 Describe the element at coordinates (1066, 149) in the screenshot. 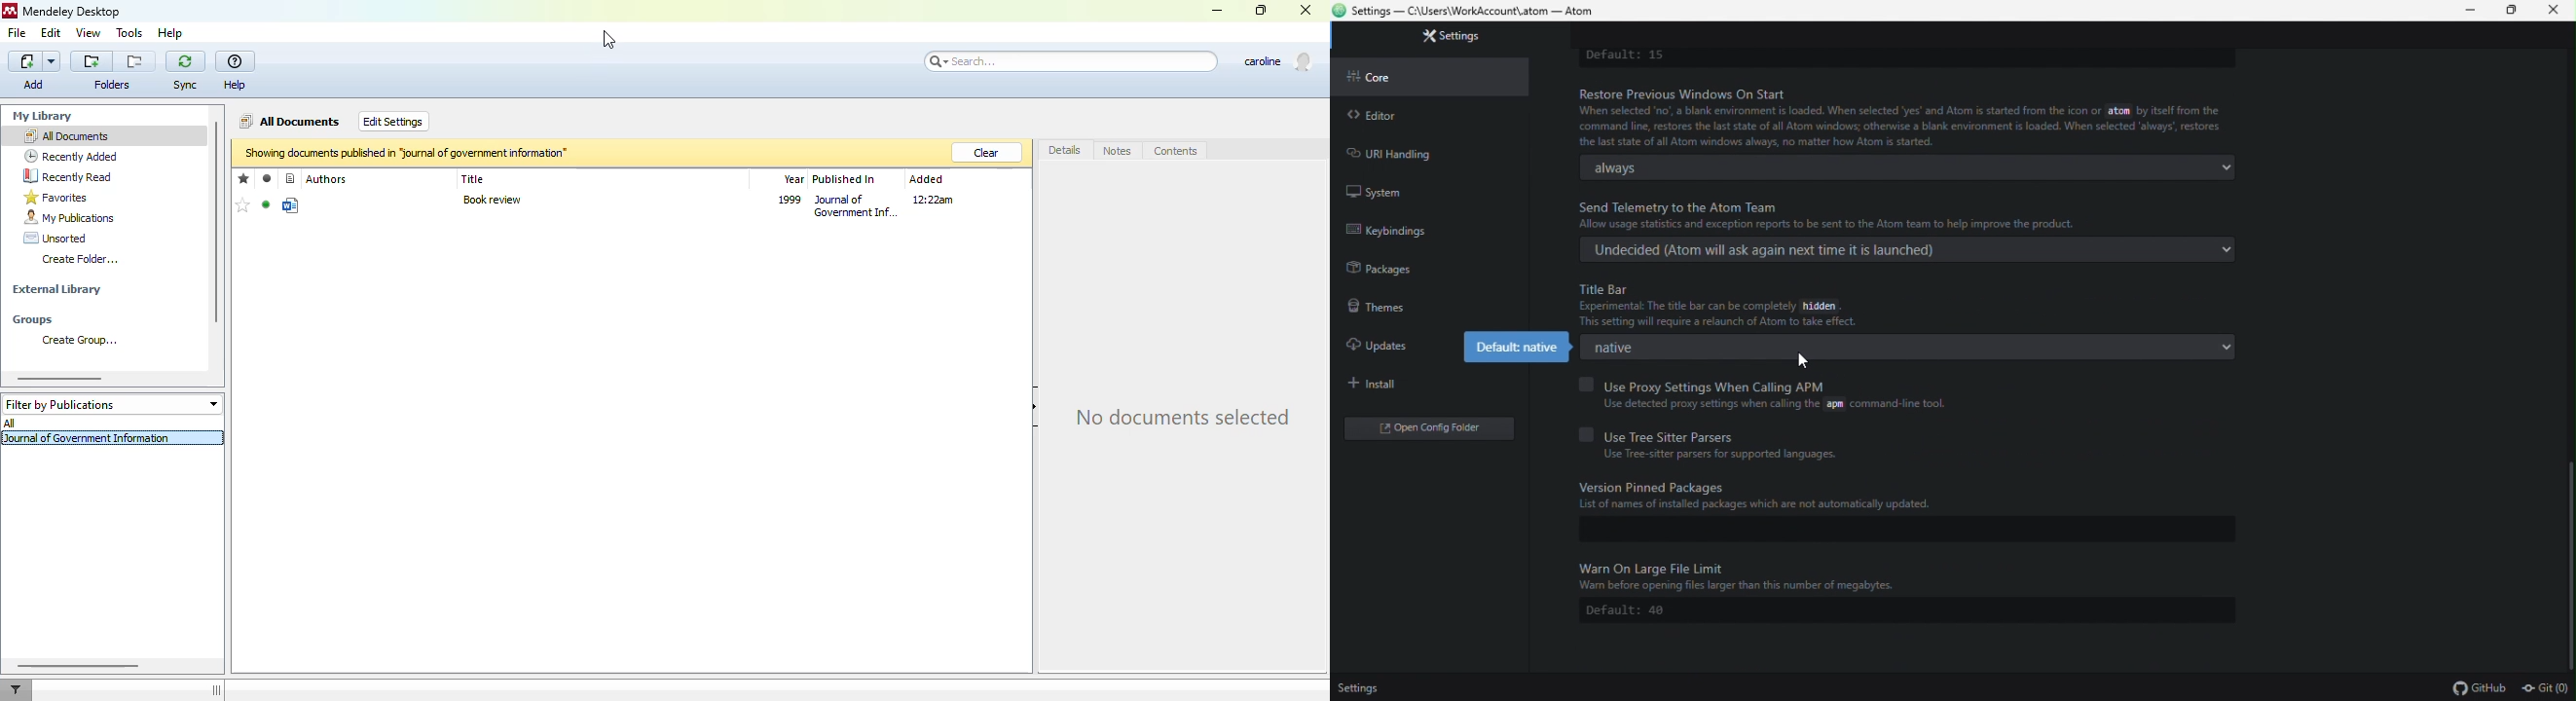

I see `details` at that location.